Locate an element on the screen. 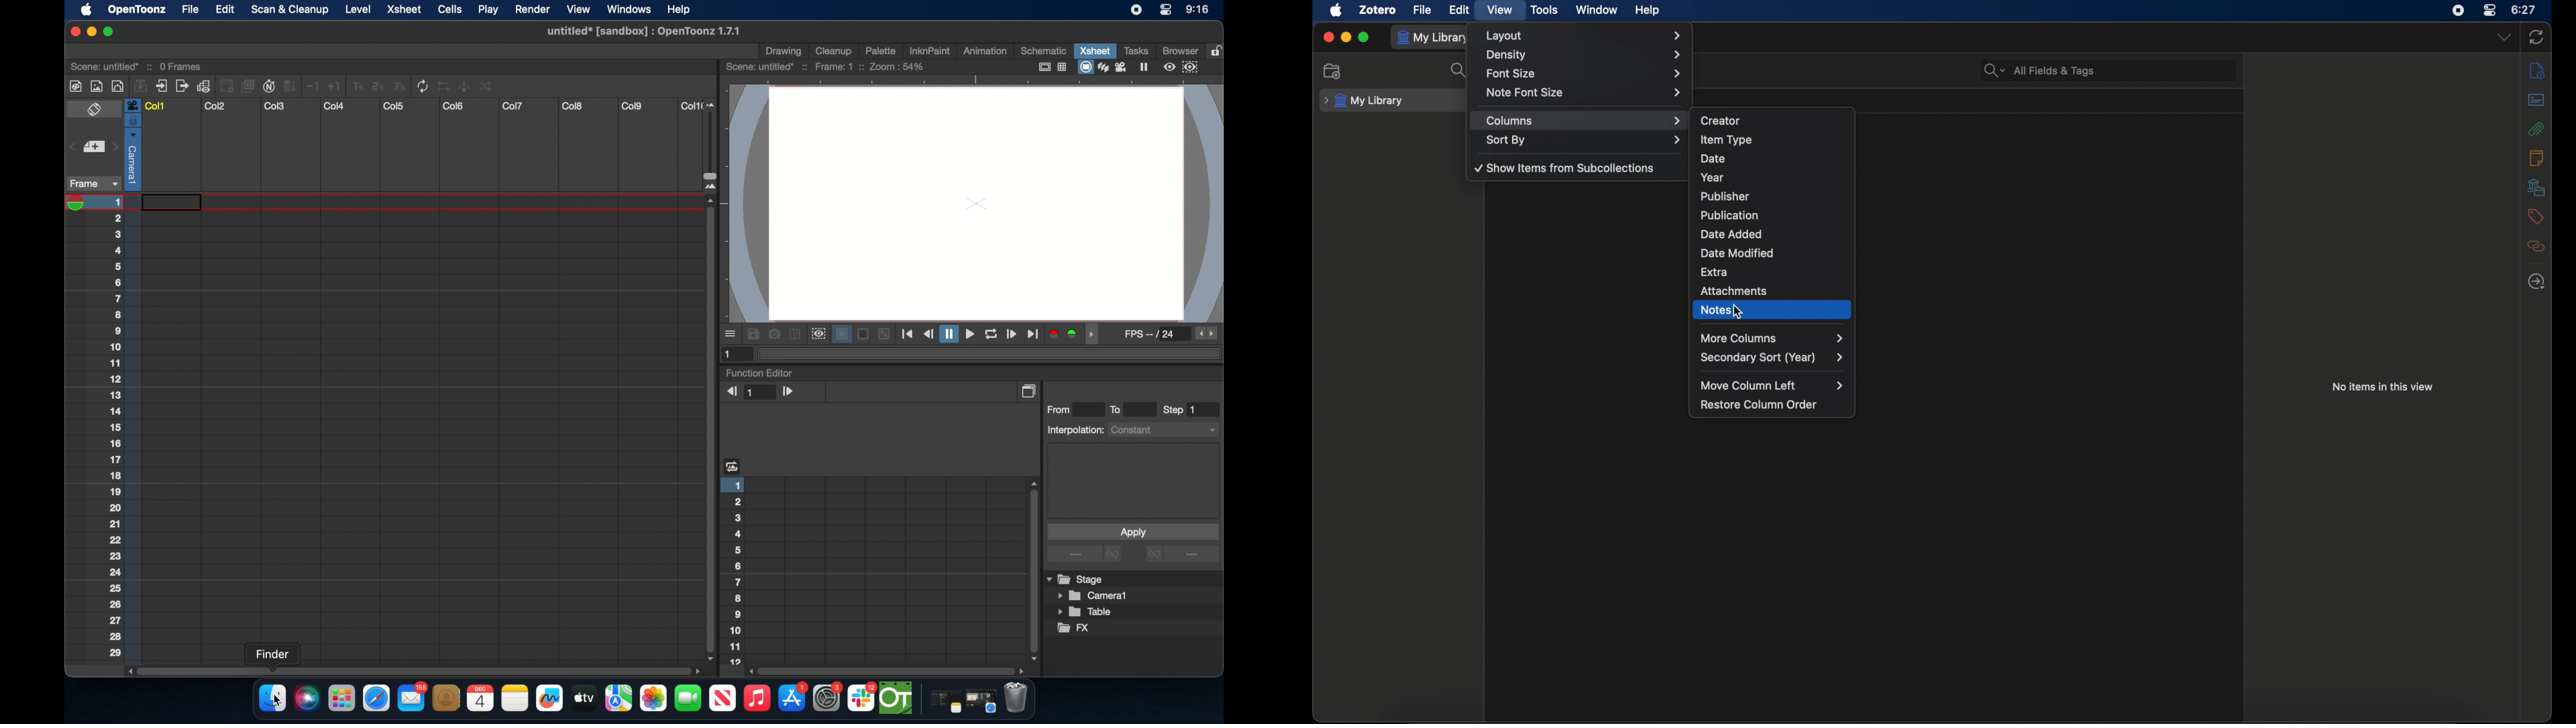 This screenshot has height=728, width=2576. screen recorder icon is located at coordinates (1136, 10).